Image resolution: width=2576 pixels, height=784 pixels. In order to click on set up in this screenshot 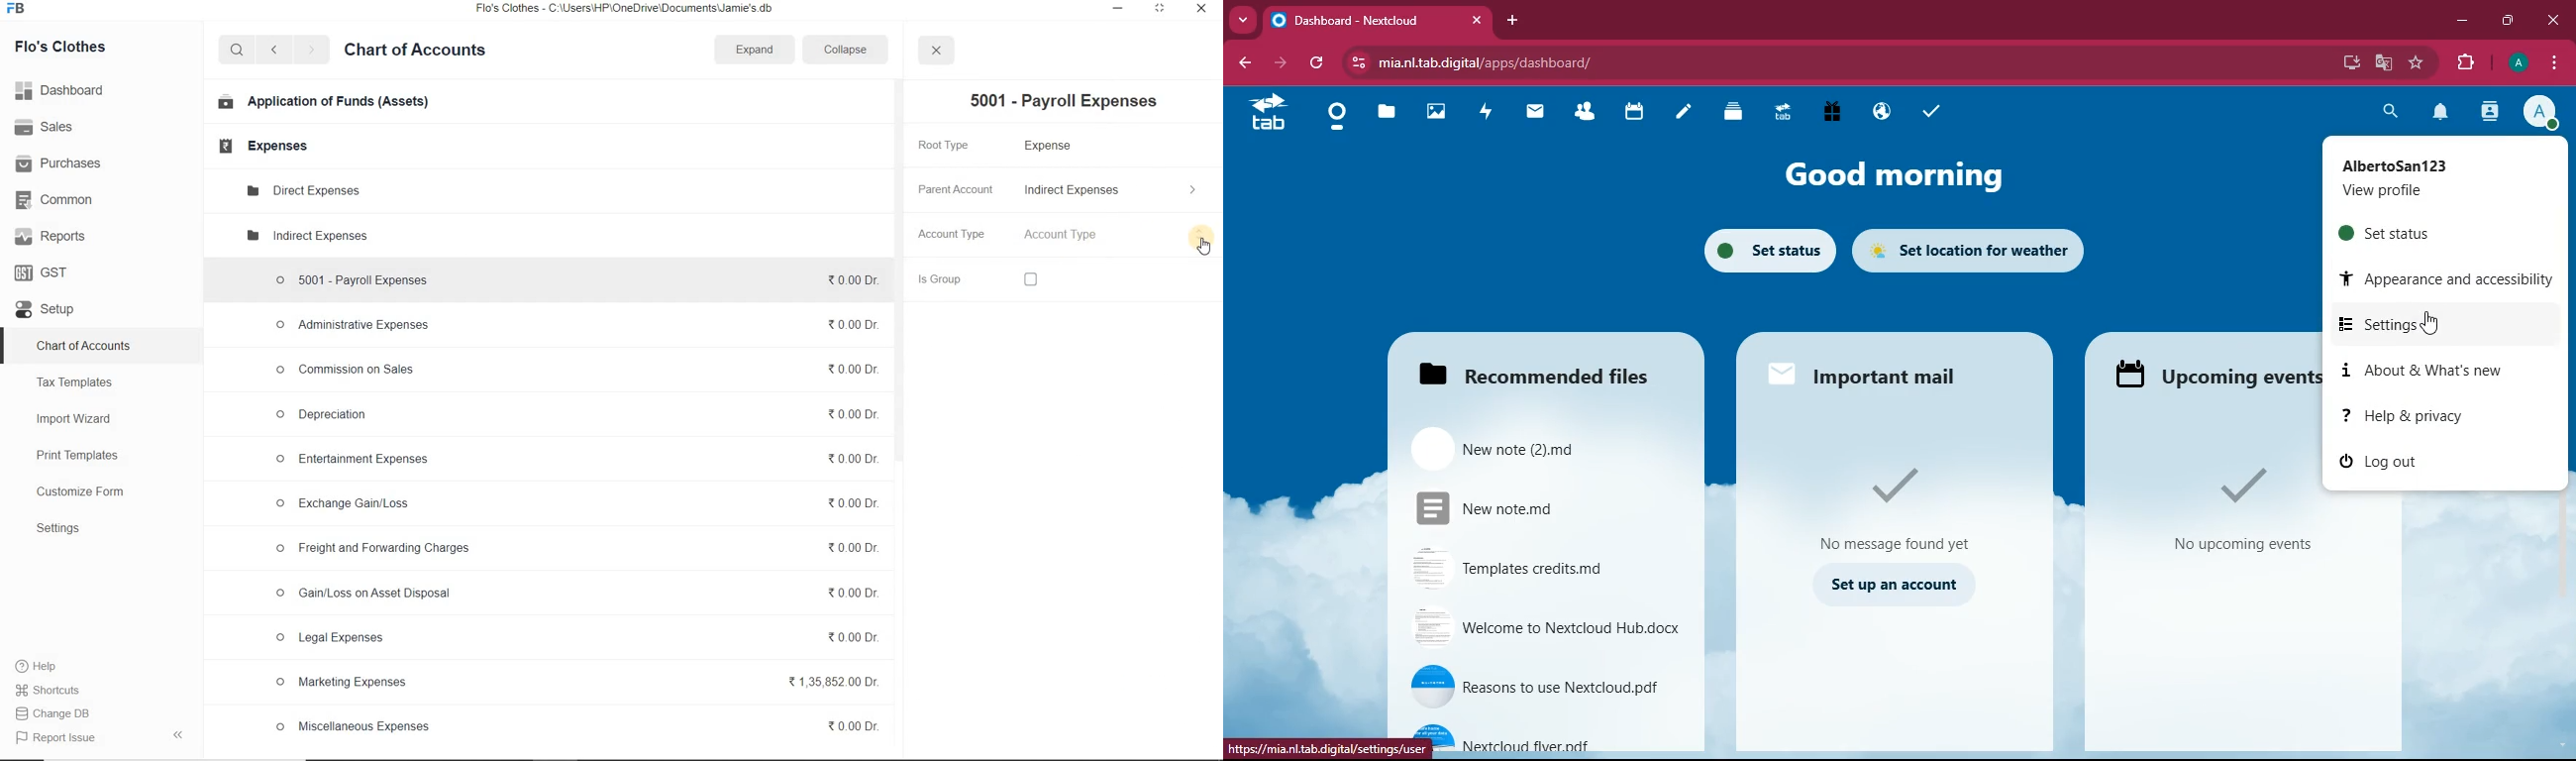, I will do `click(45, 311)`.